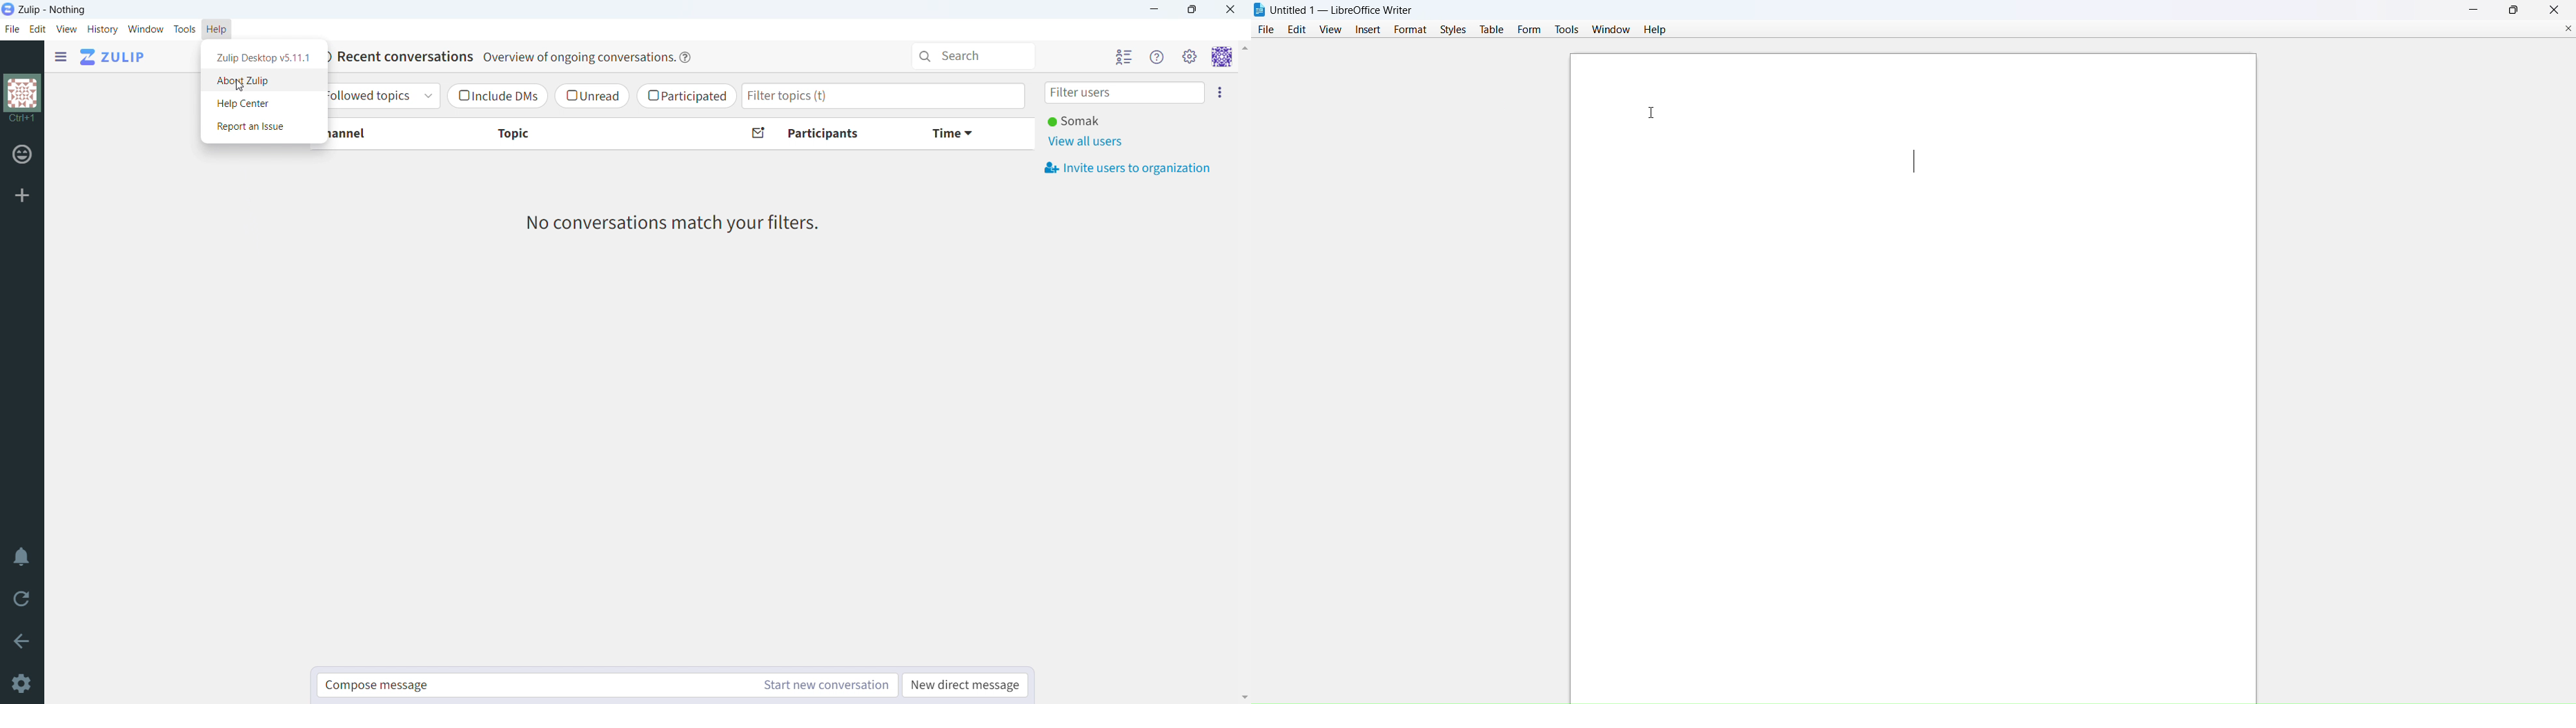 This screenshot has height=728, width=2576. I want to click on show user list, so click(1124, 56).